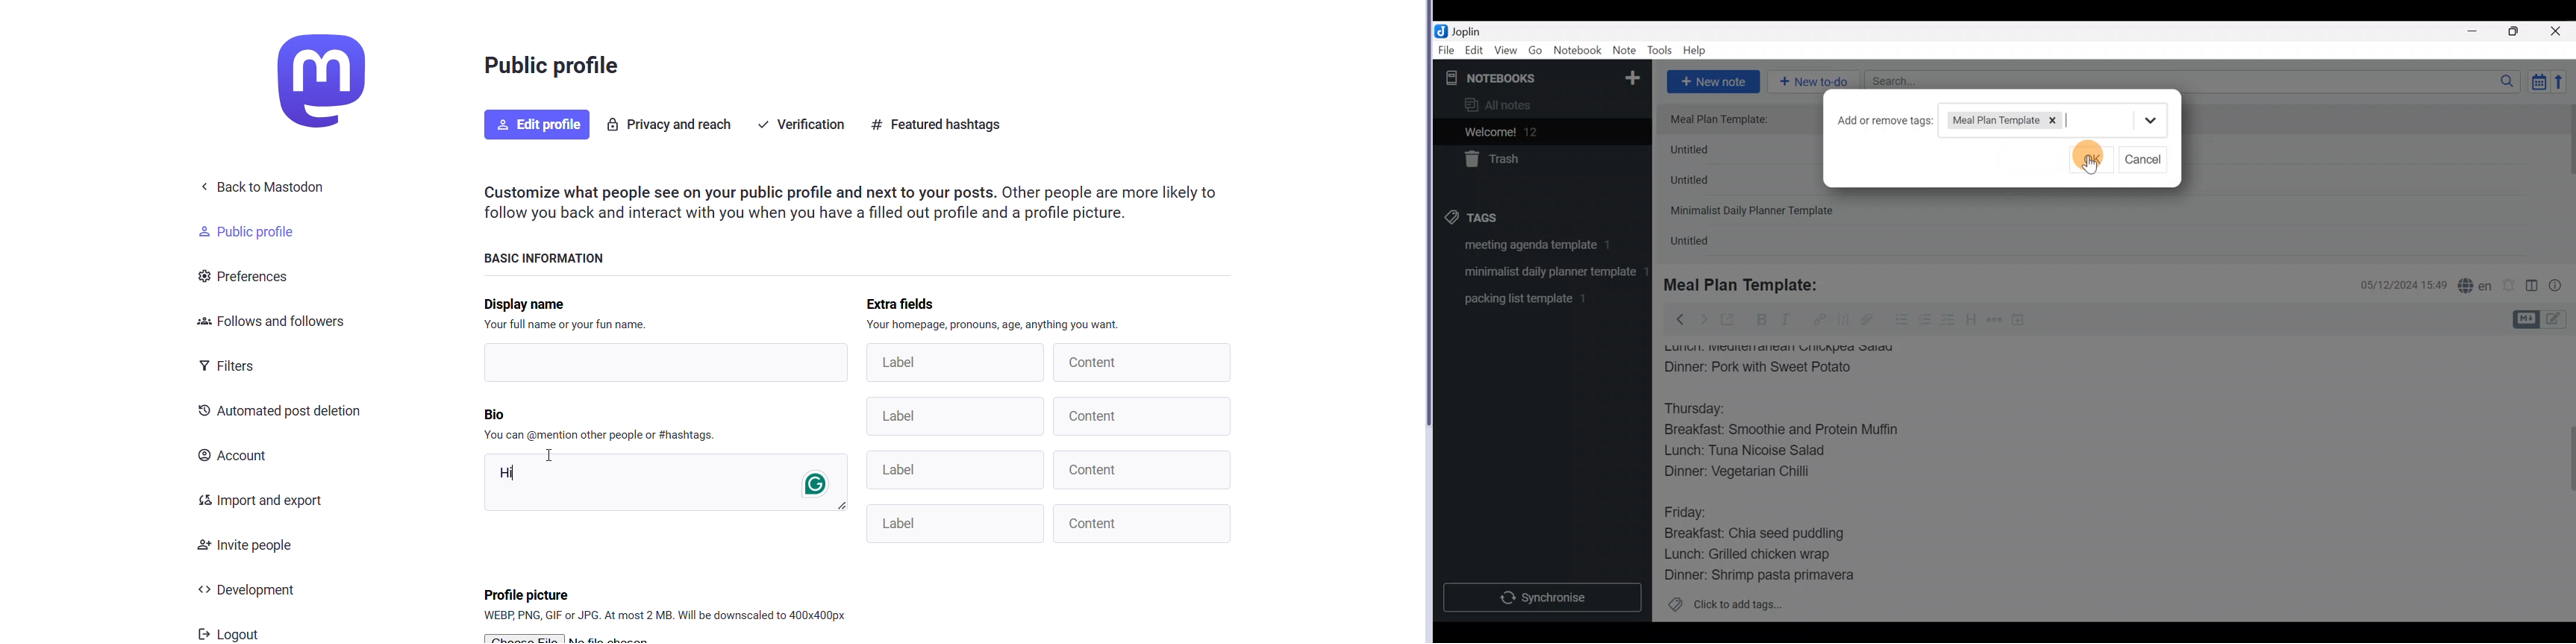  What do you see at coordinates (598, 434) in the screenshot?
I see `You can @mention other people or #hashtags.` at bounding box center [598, 434].